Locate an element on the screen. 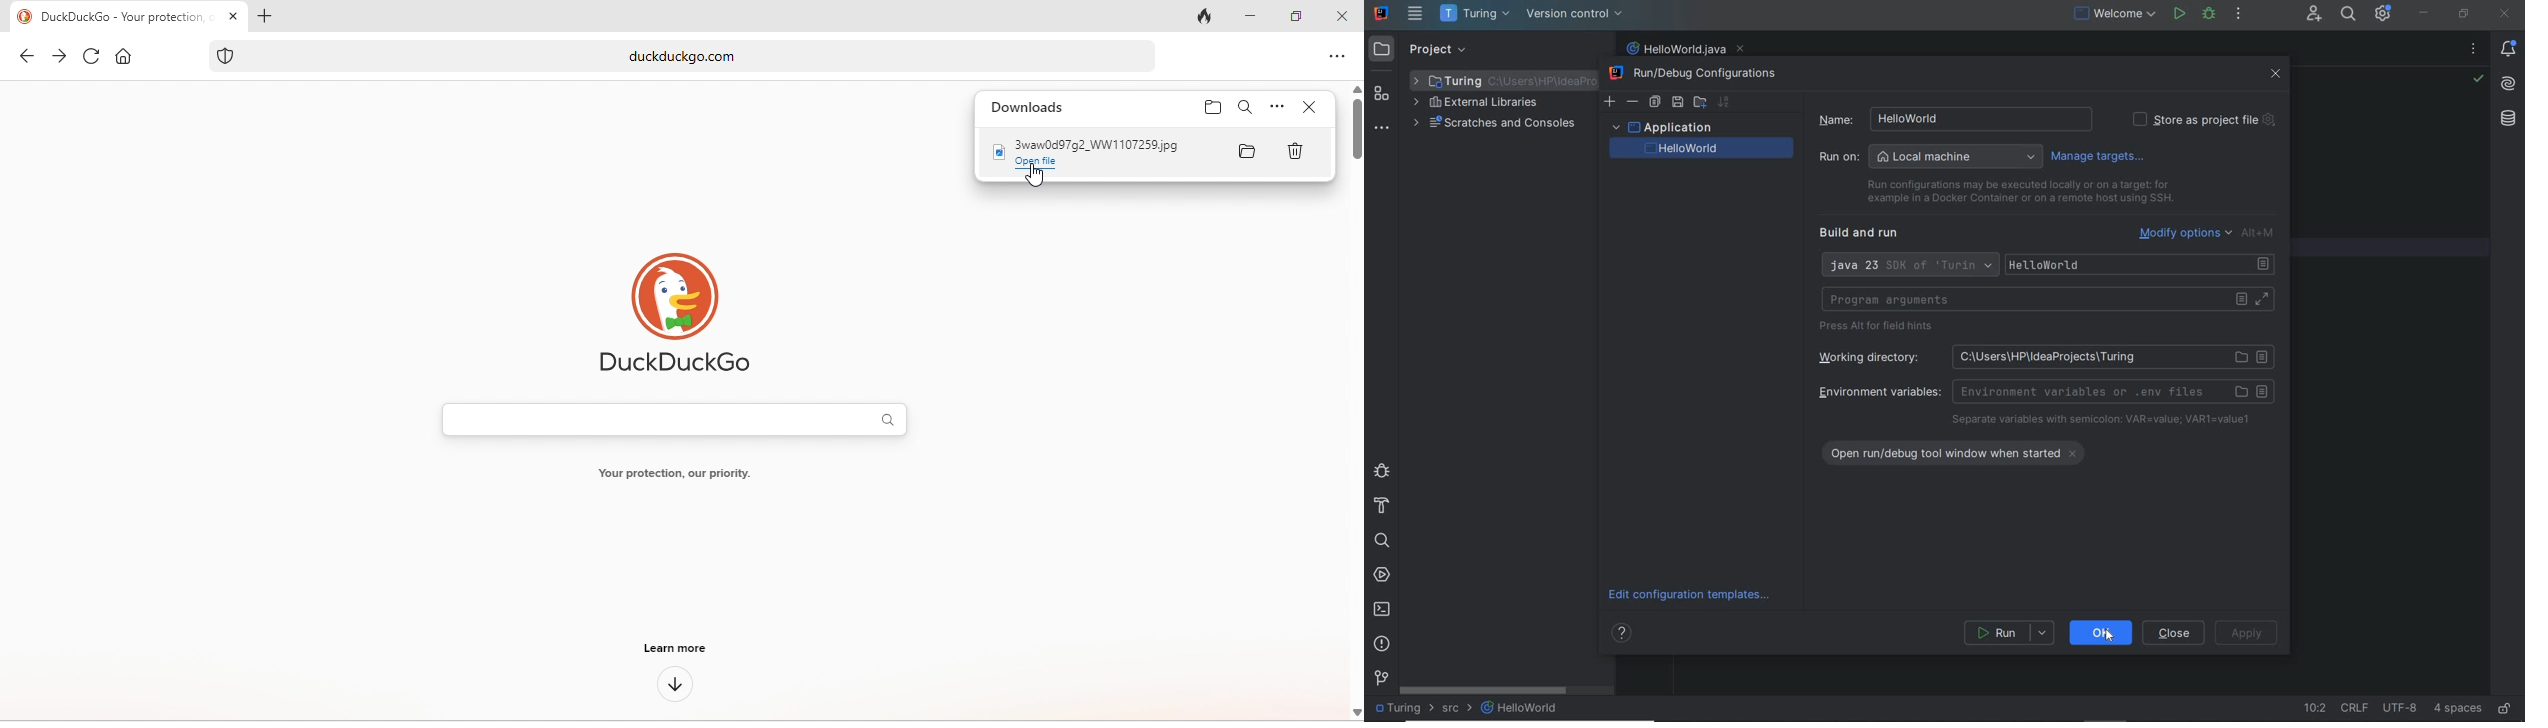  option is located at coordinates (1277, 108).